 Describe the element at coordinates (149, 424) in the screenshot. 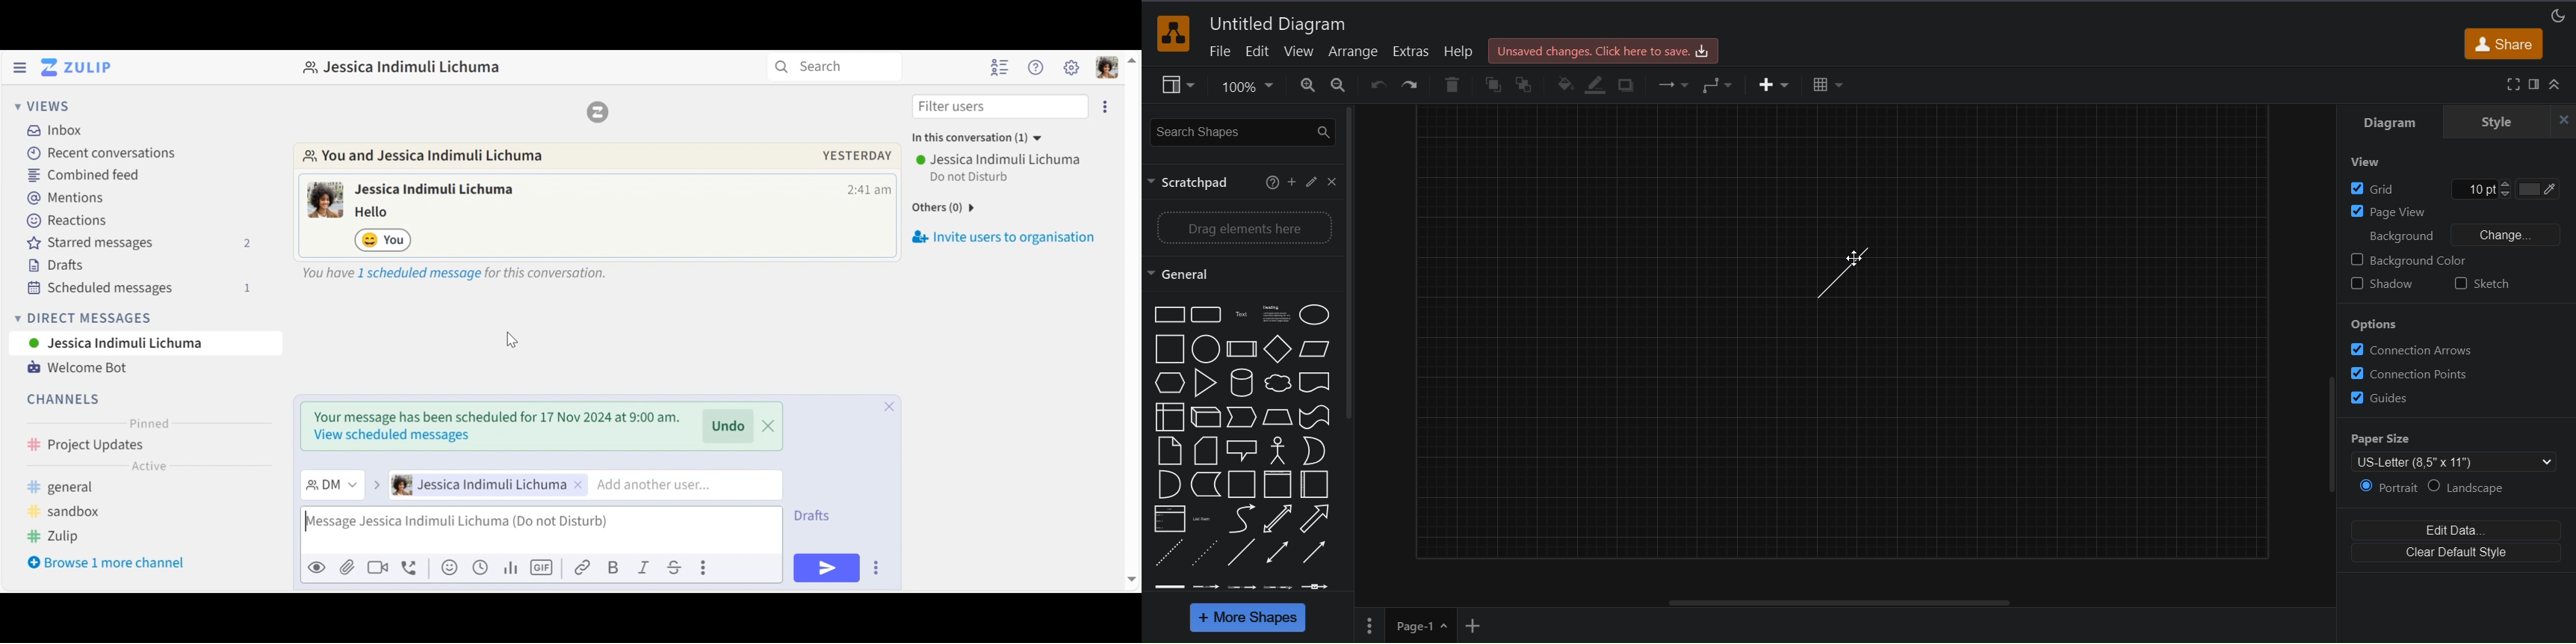

I see `Pinned` at that location.